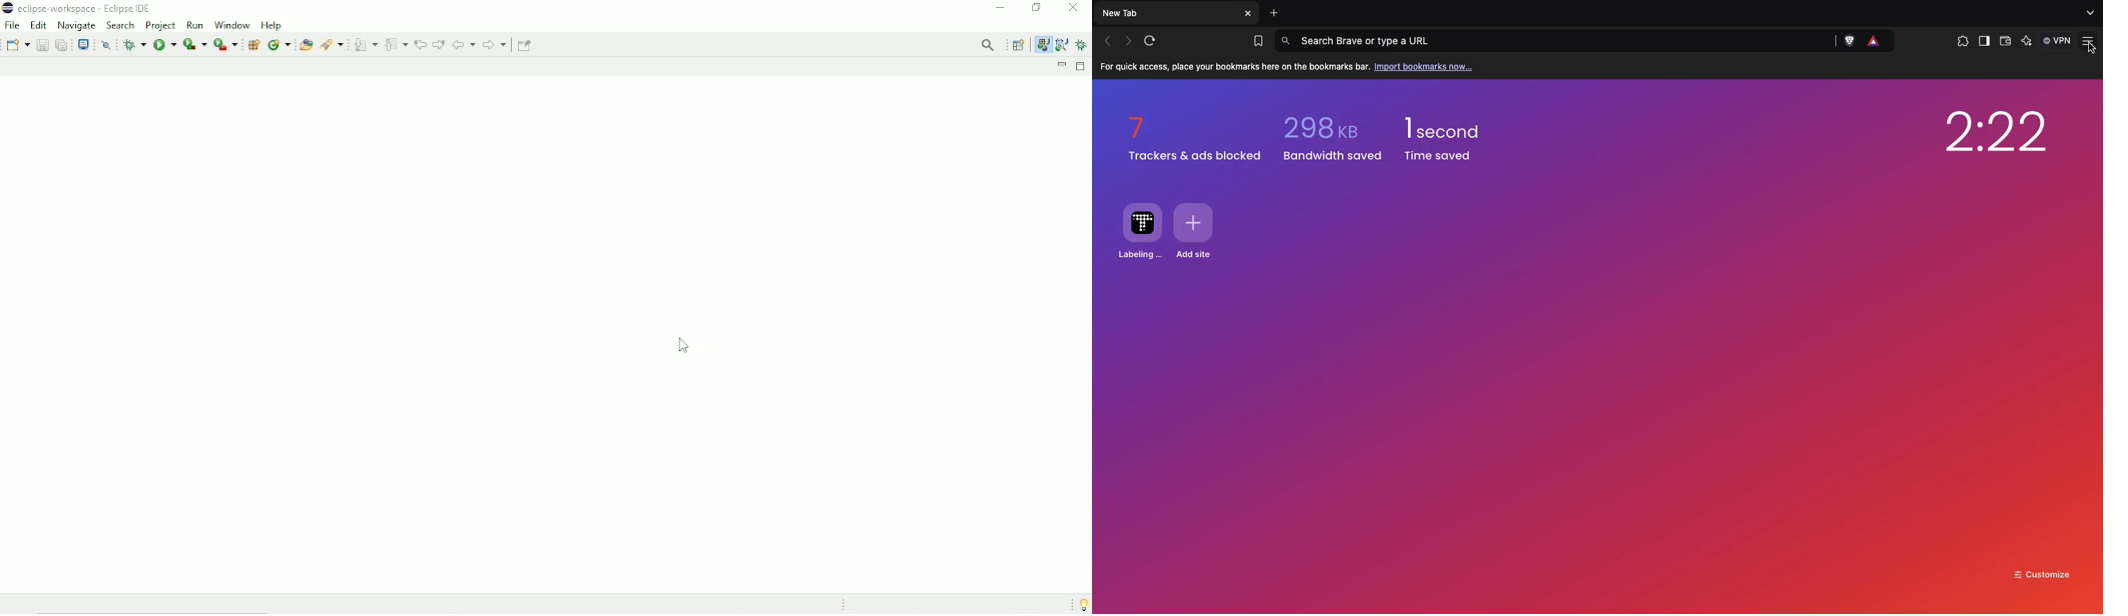 The width and height of the screenshot is (2128, 616). Describe the element at coordinates (1983, 42) in the screenshot. I see `Sidebar` at that location.